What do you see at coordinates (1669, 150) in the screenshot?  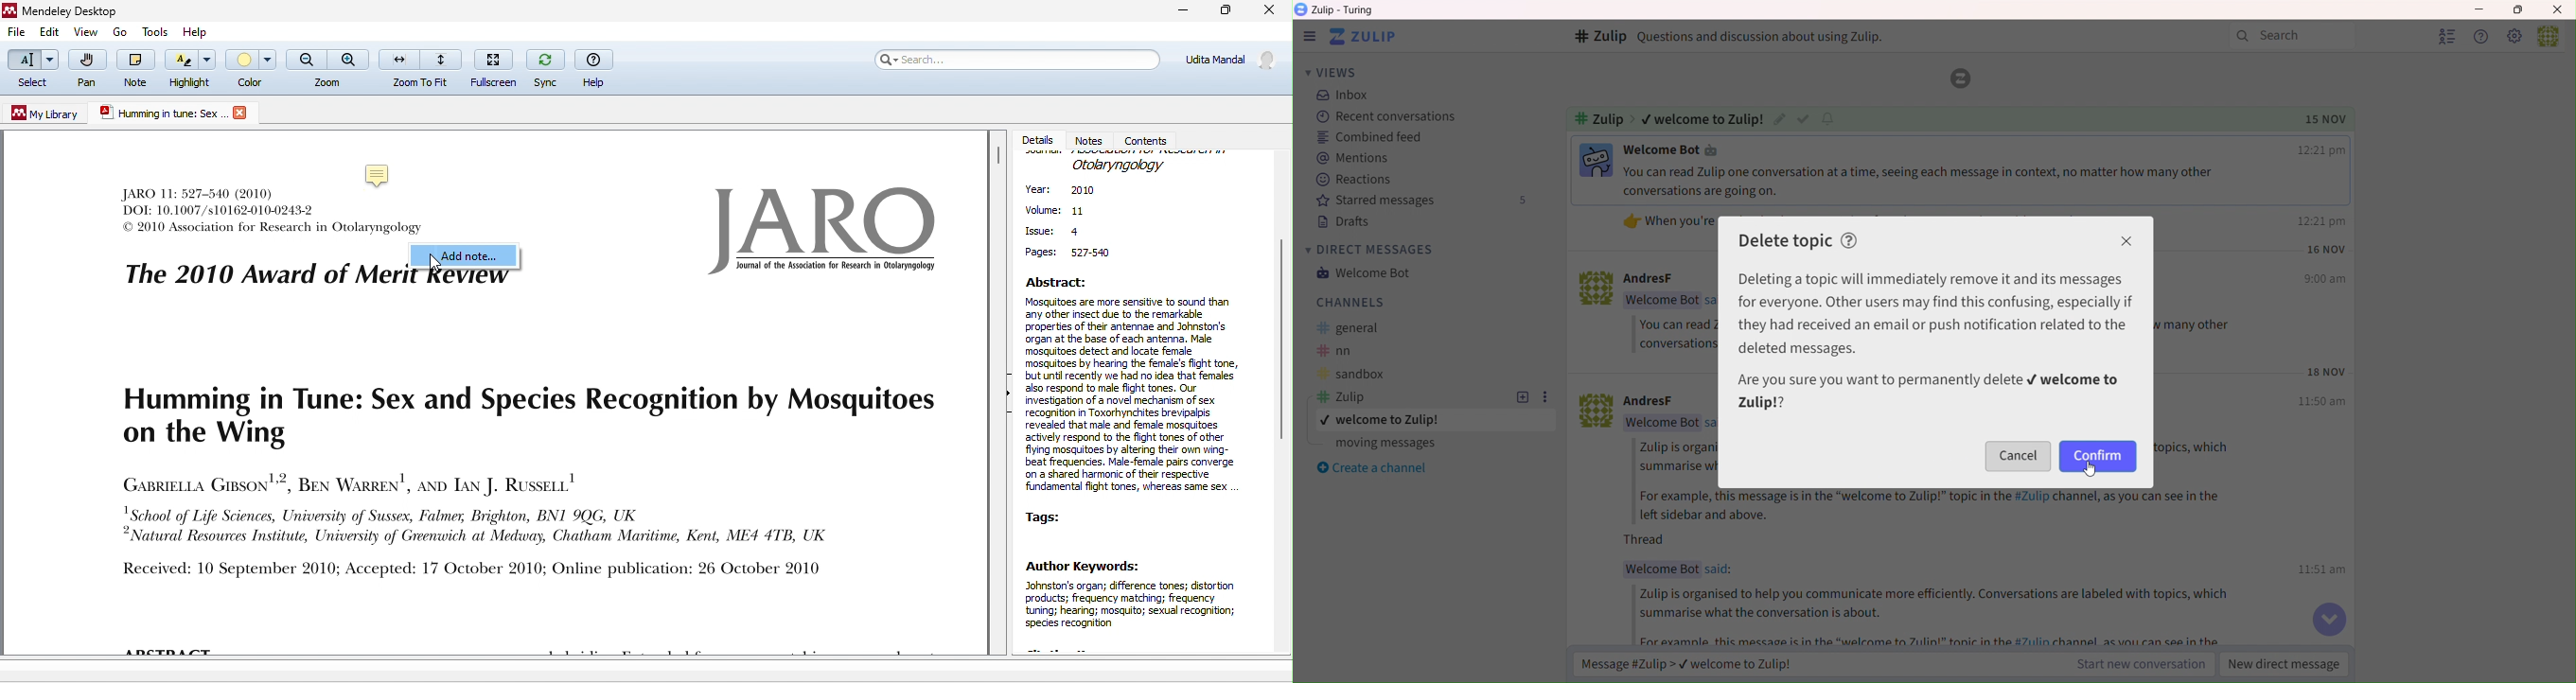 I see `Text` at bounding box center [1669, 150].